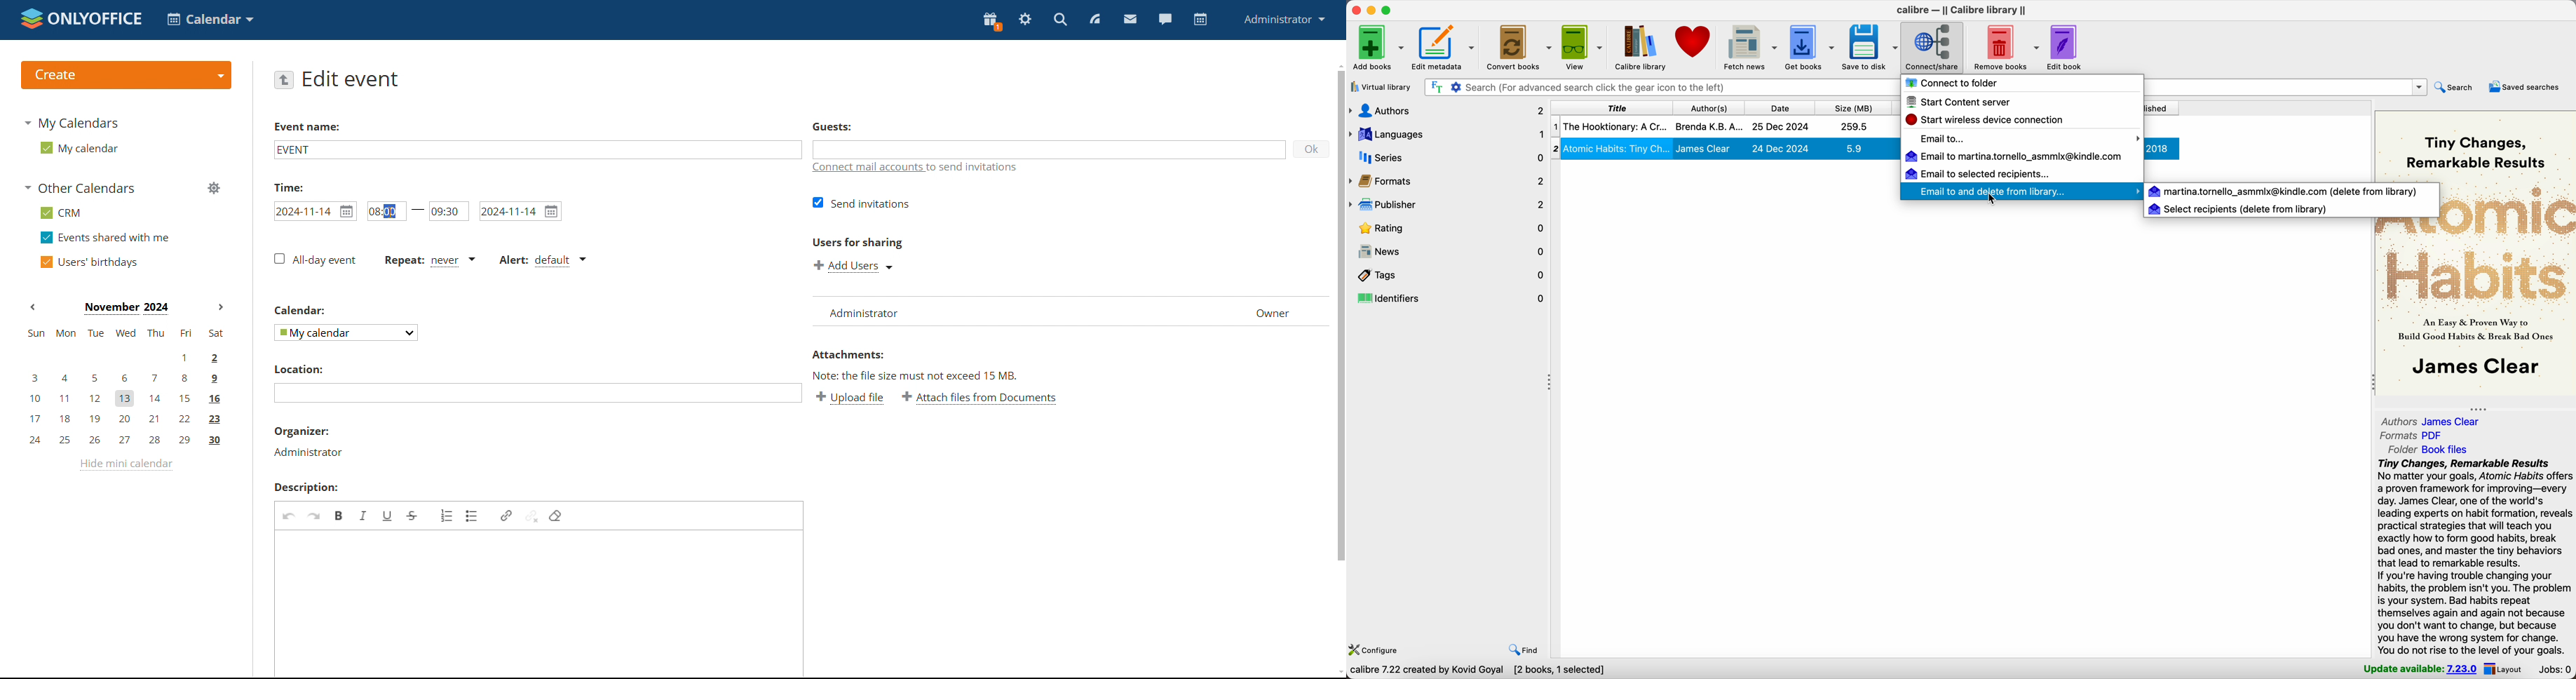 The height and width of the screenshot is (700, 2576). Describe the element at coordinates (2421, 669) in the screenshot. I see `update available` at that location.